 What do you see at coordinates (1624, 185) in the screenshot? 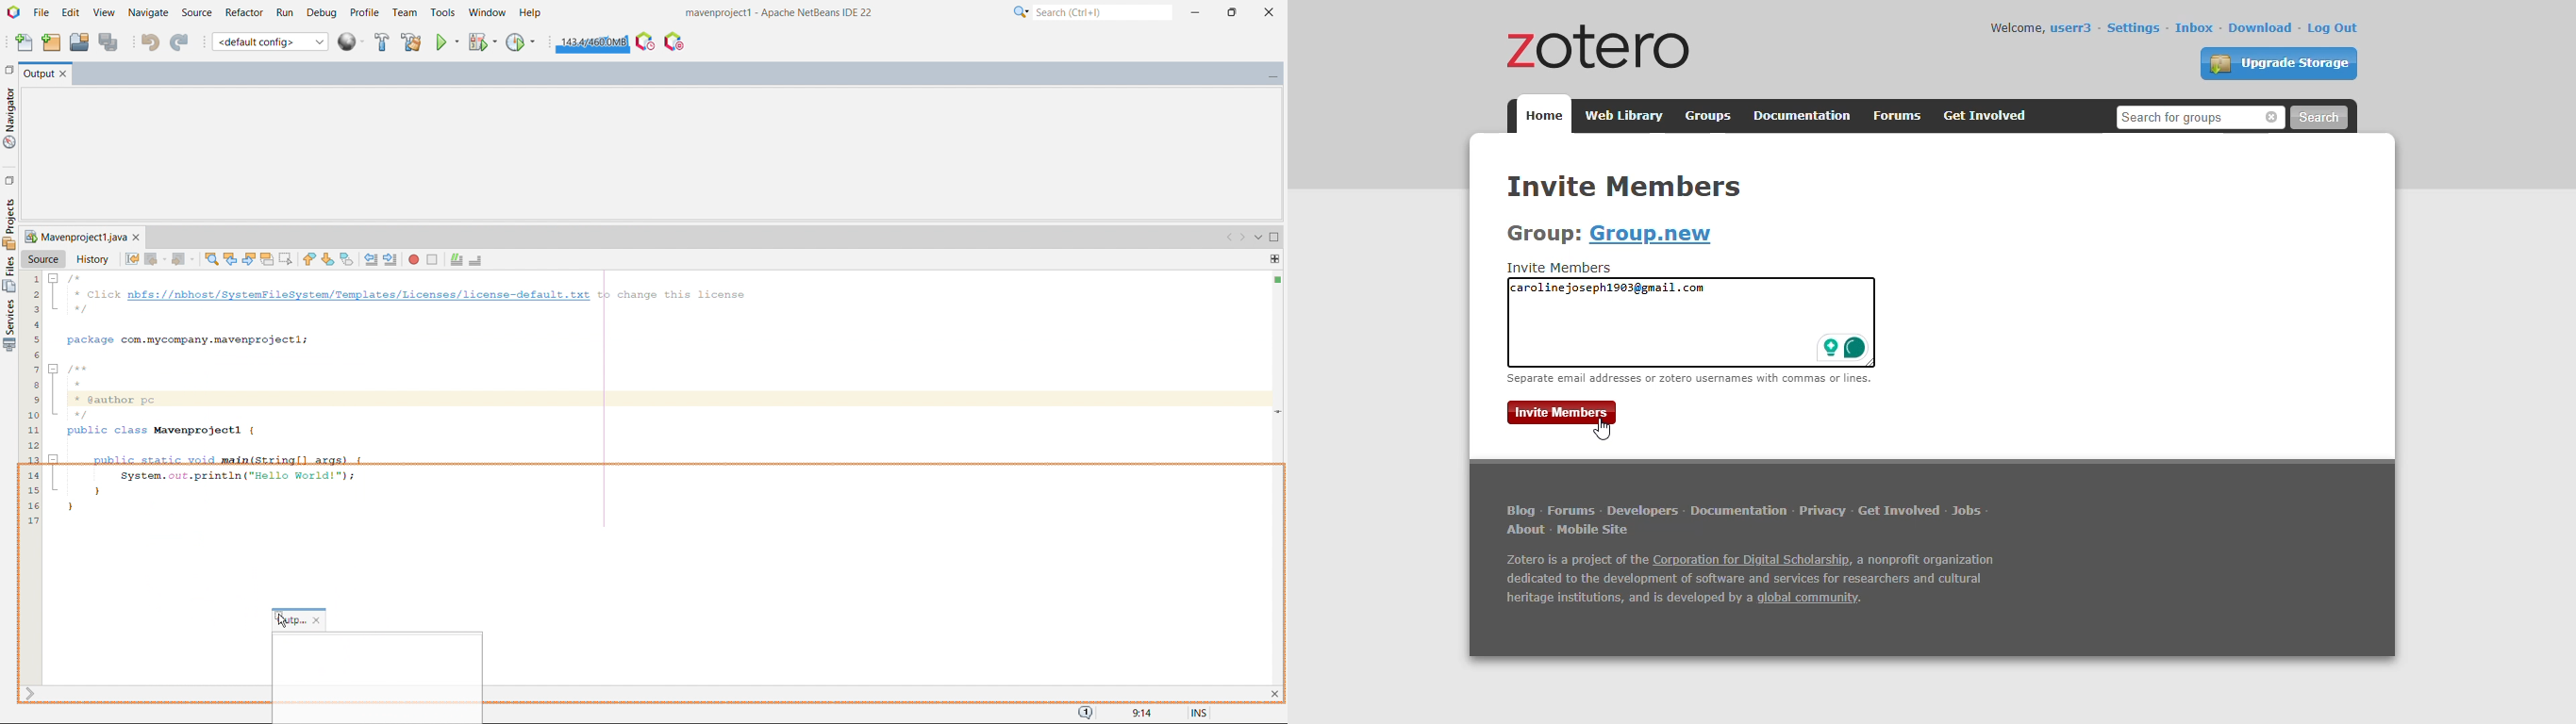
I see `invite members` at bounding box center [1624, 185].